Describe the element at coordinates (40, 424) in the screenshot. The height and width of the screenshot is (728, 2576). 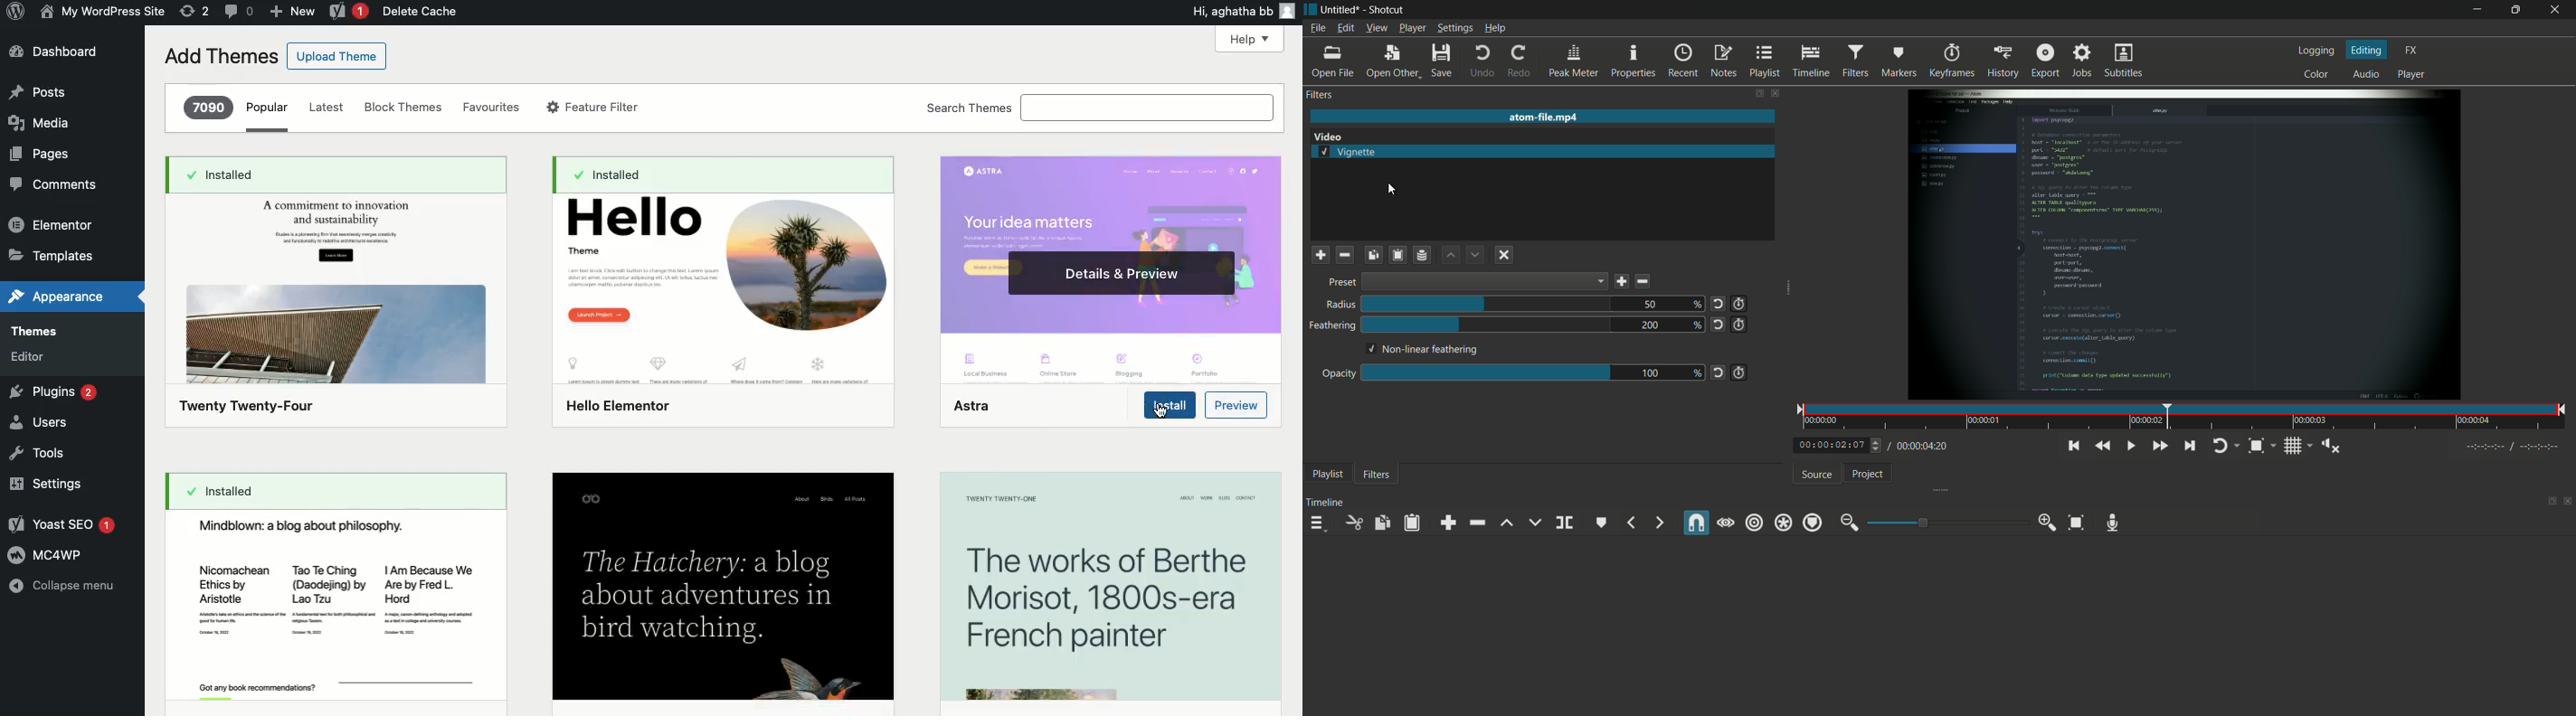
I see `Users` at that location.